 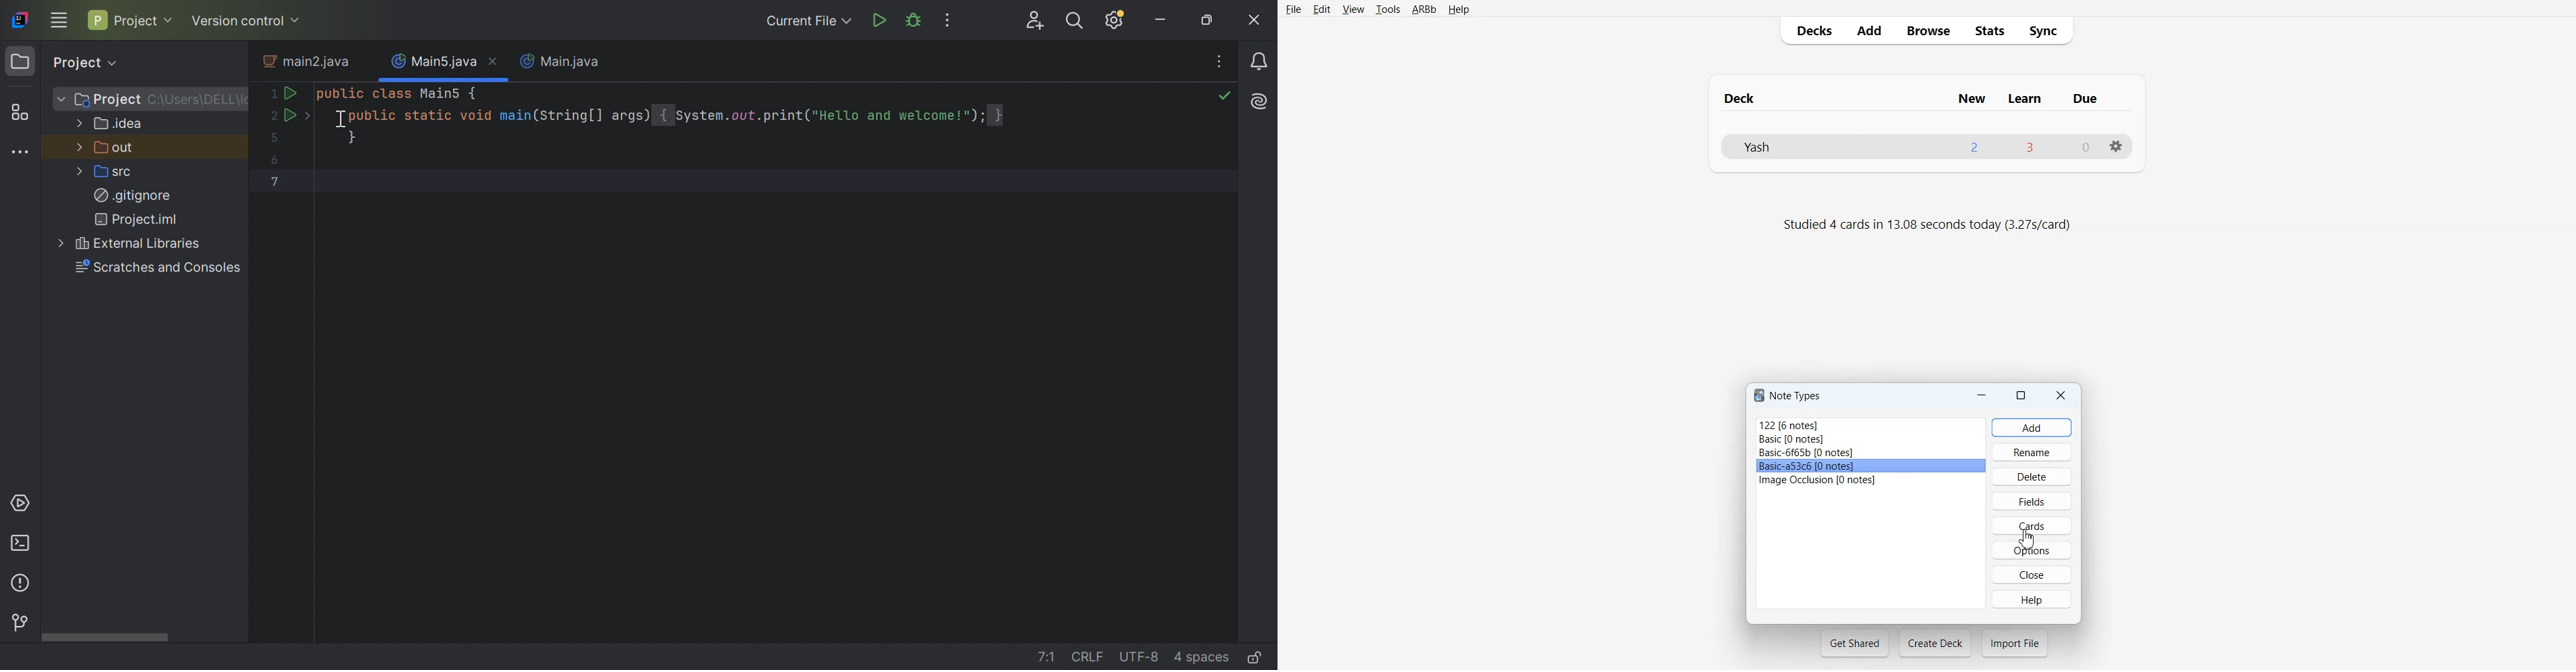 I want to click on Image Occusion [0 notes], so click(x=1871, y=480).